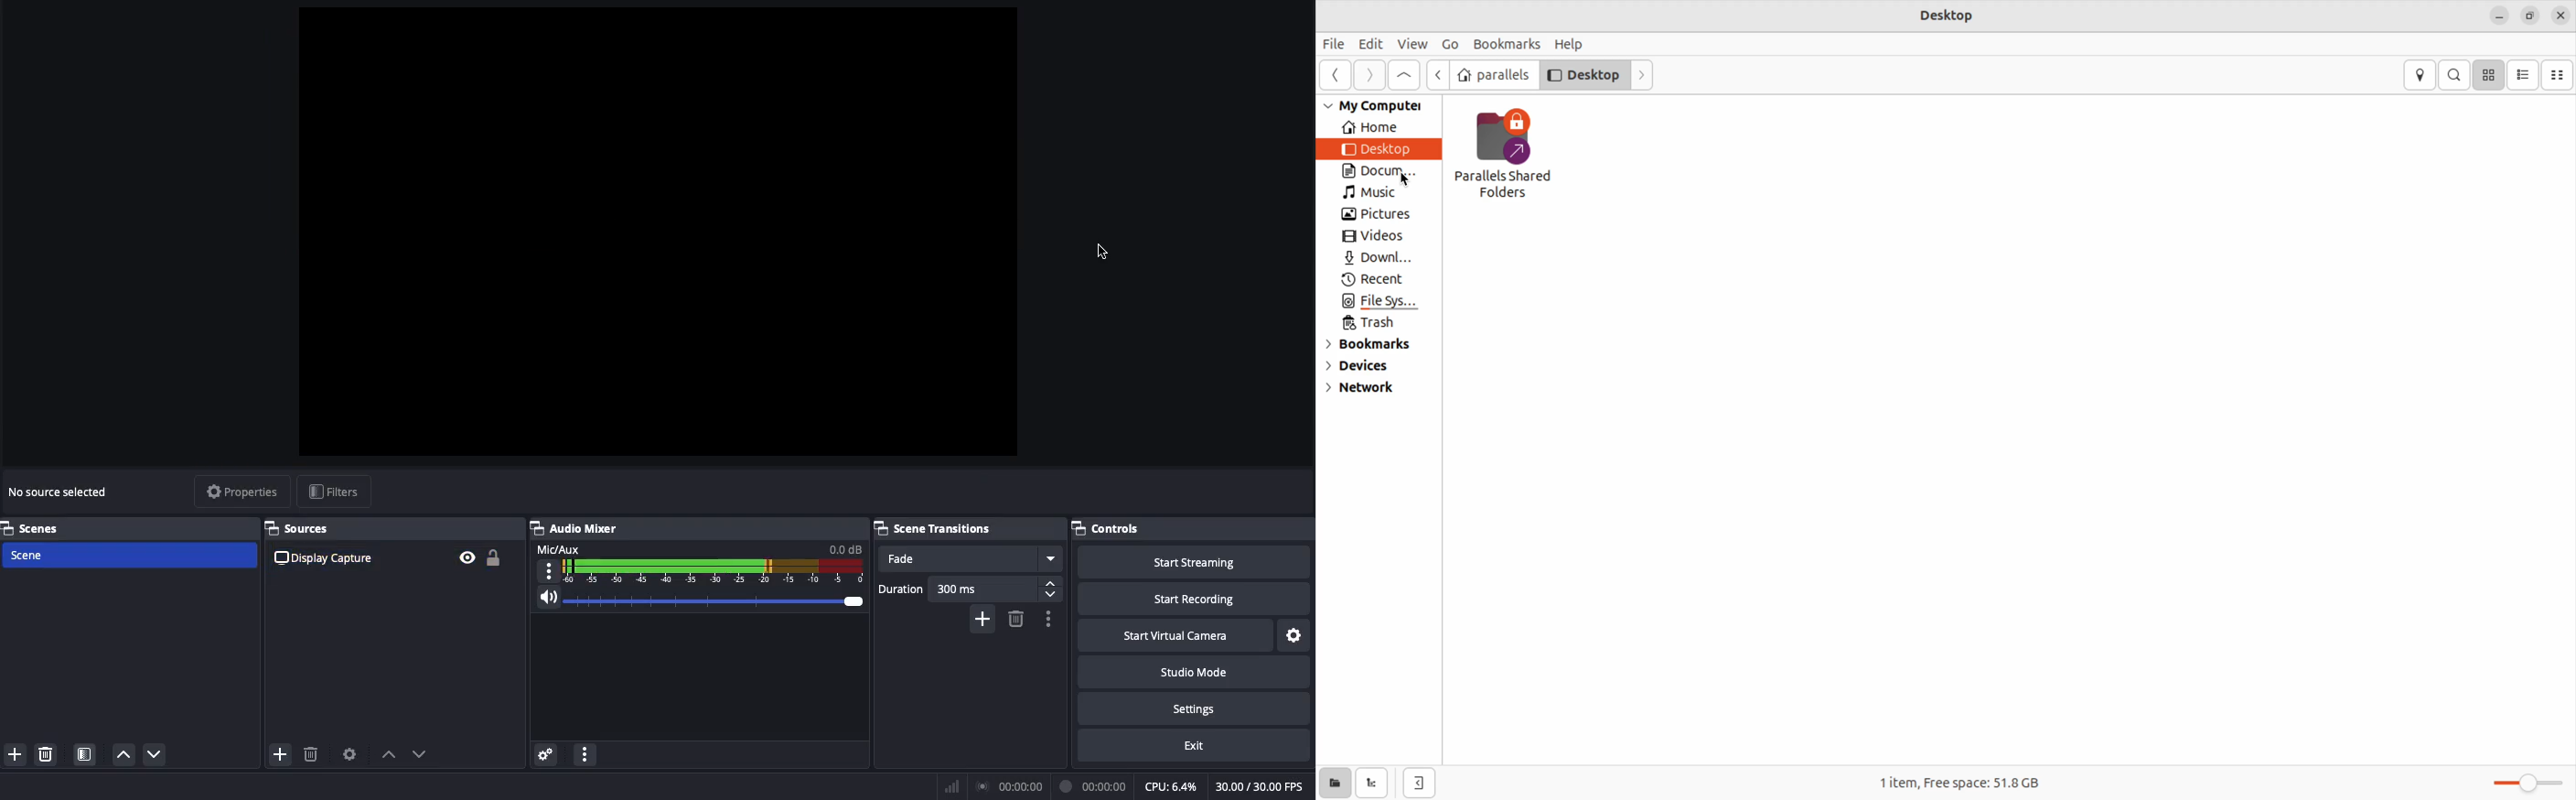 This screenshot has height=812, width=2576. Describe the element at coordinates (1406, 181) in the screenshot. I see `cursor` at that location.